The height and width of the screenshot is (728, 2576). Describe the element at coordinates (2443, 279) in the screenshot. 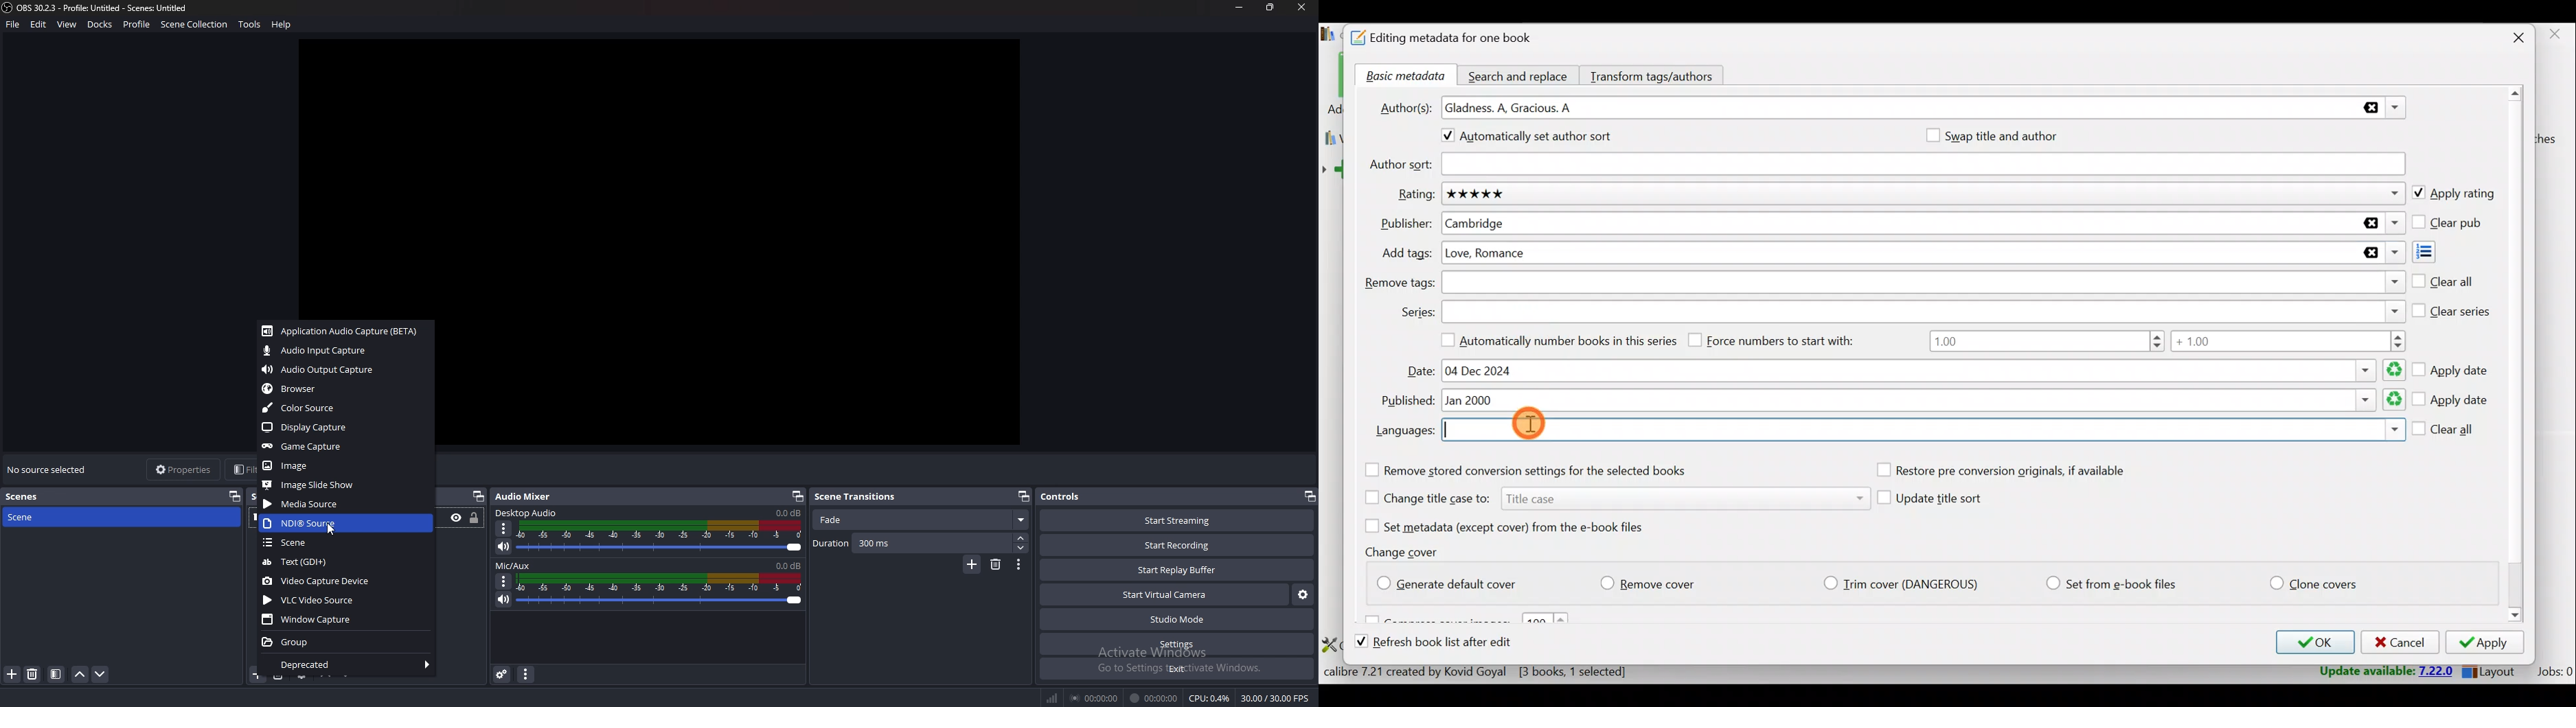

I see `Clear all` at that location.